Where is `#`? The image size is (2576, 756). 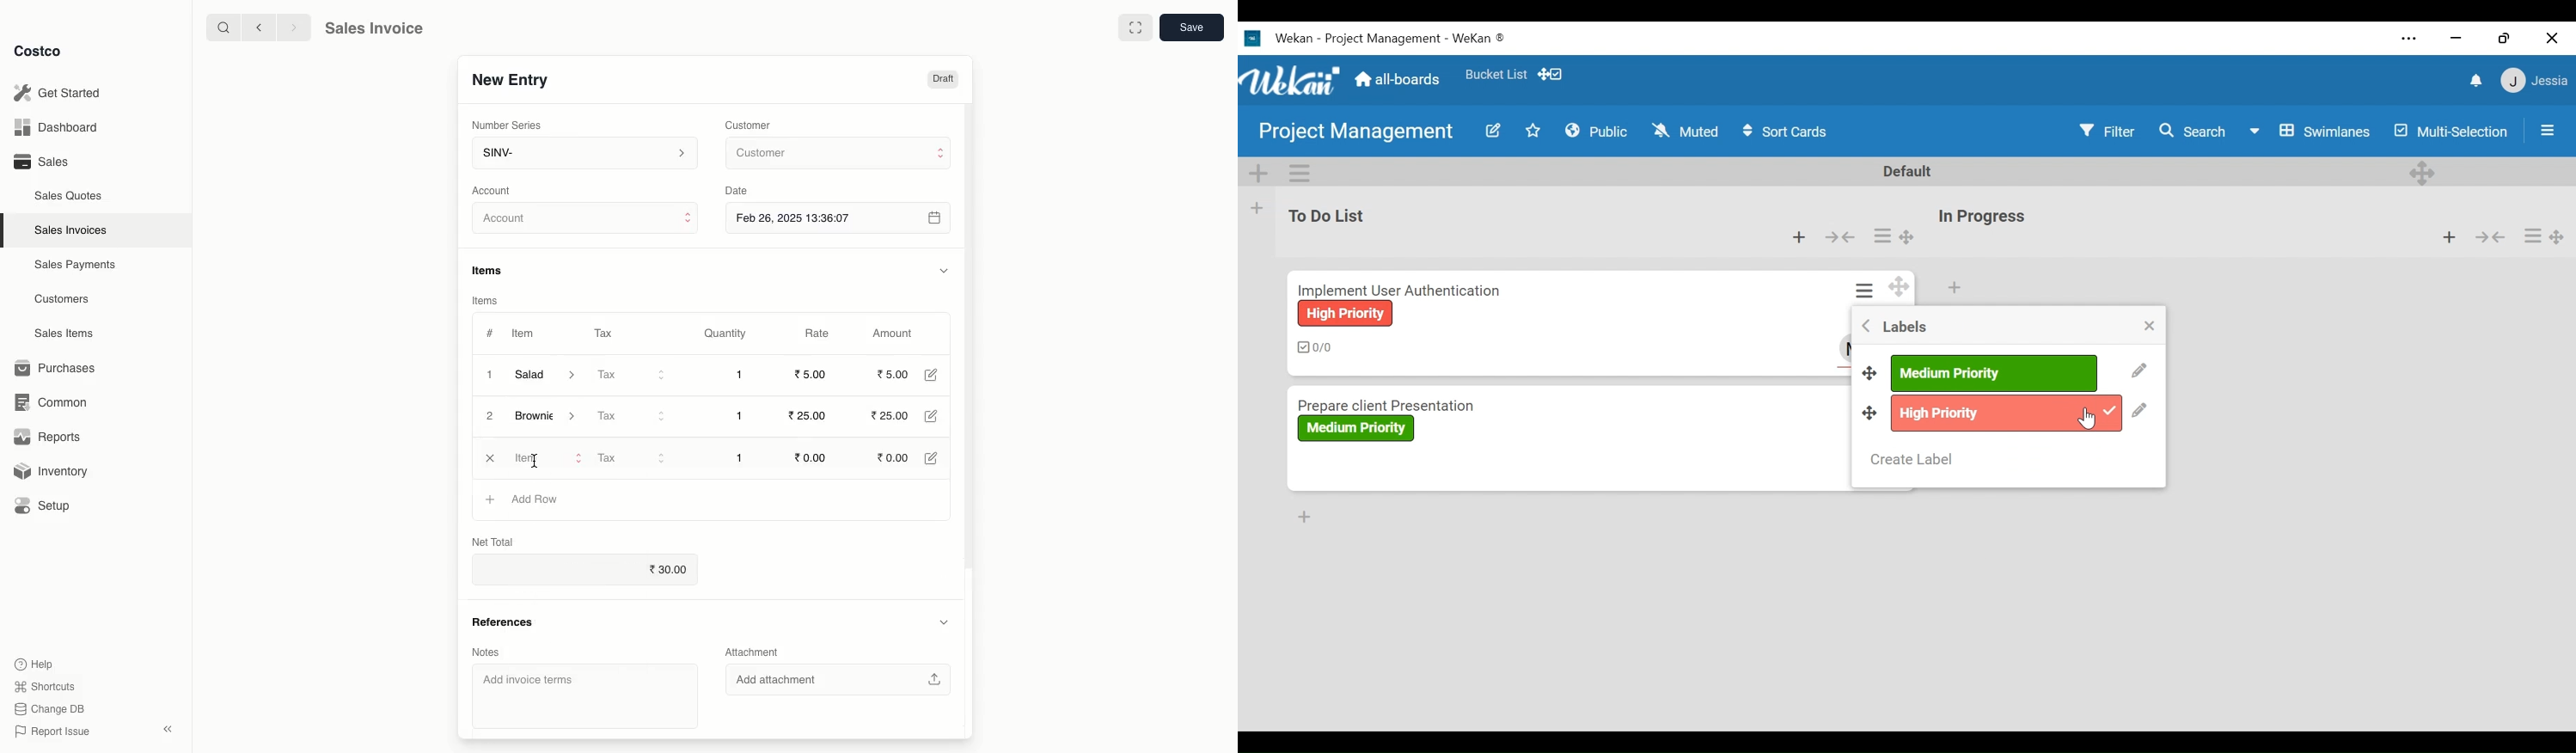
# is located at coordinates (490, 332).